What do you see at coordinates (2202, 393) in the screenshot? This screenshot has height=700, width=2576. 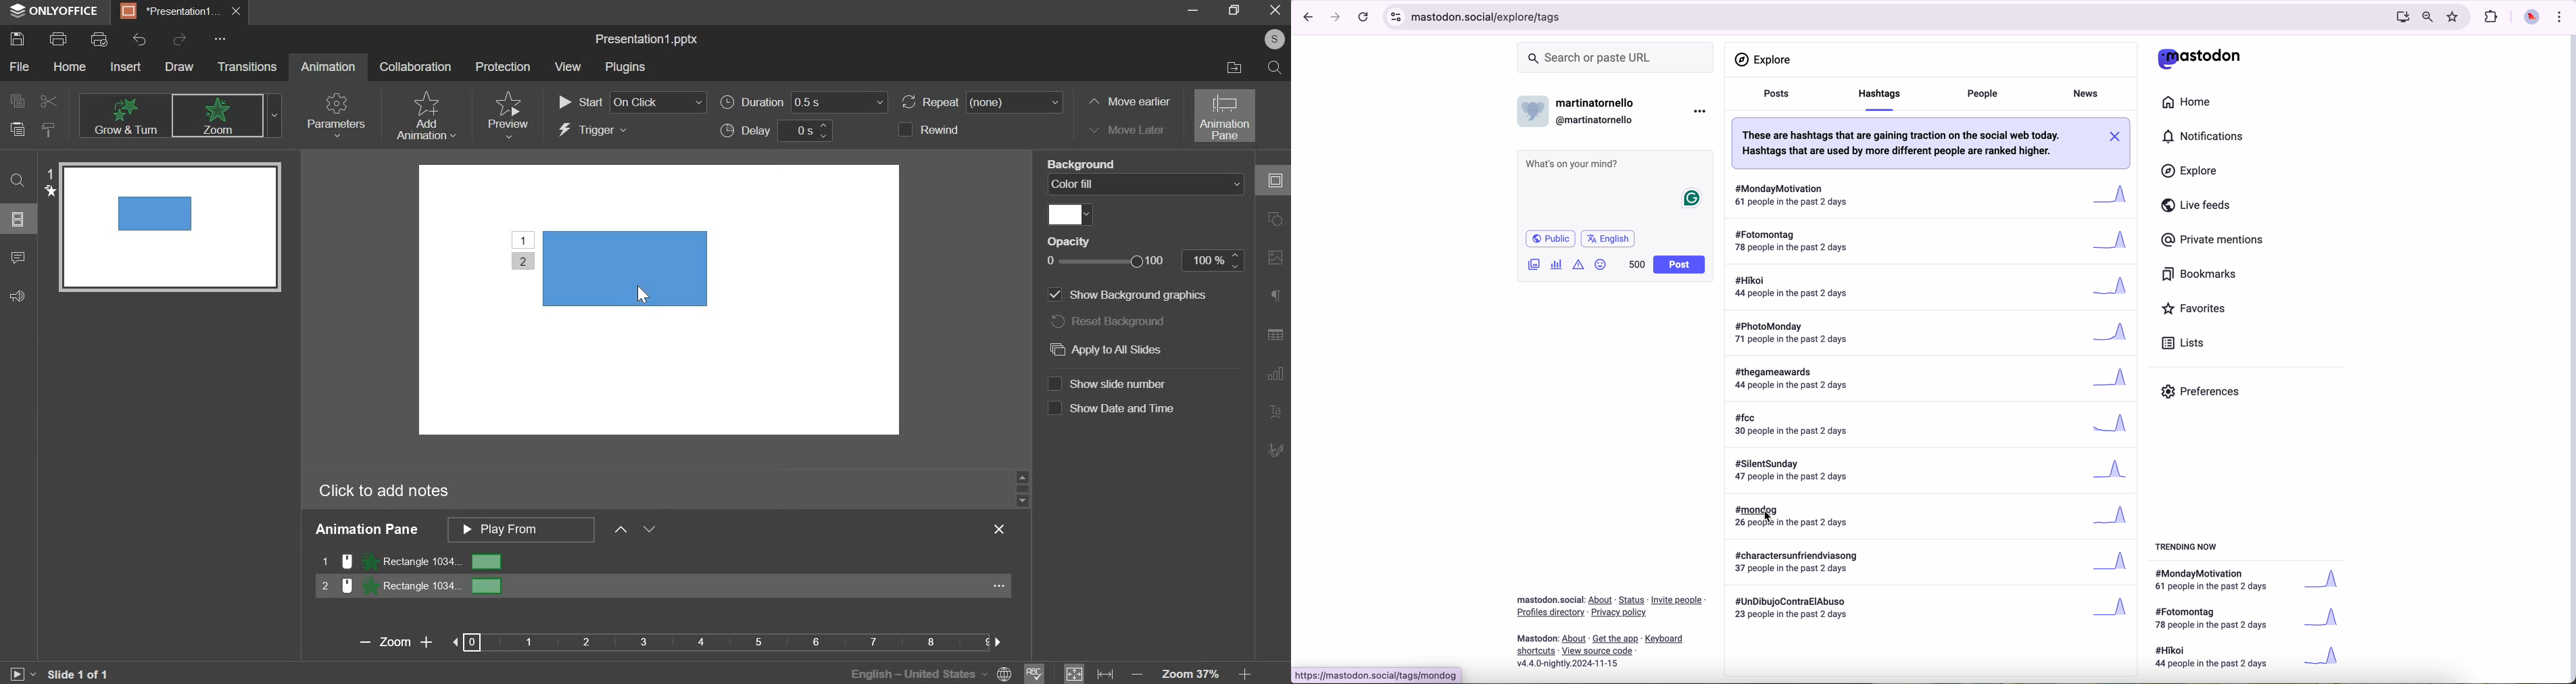 I see `preferences` at bounding box center [2202, 393].